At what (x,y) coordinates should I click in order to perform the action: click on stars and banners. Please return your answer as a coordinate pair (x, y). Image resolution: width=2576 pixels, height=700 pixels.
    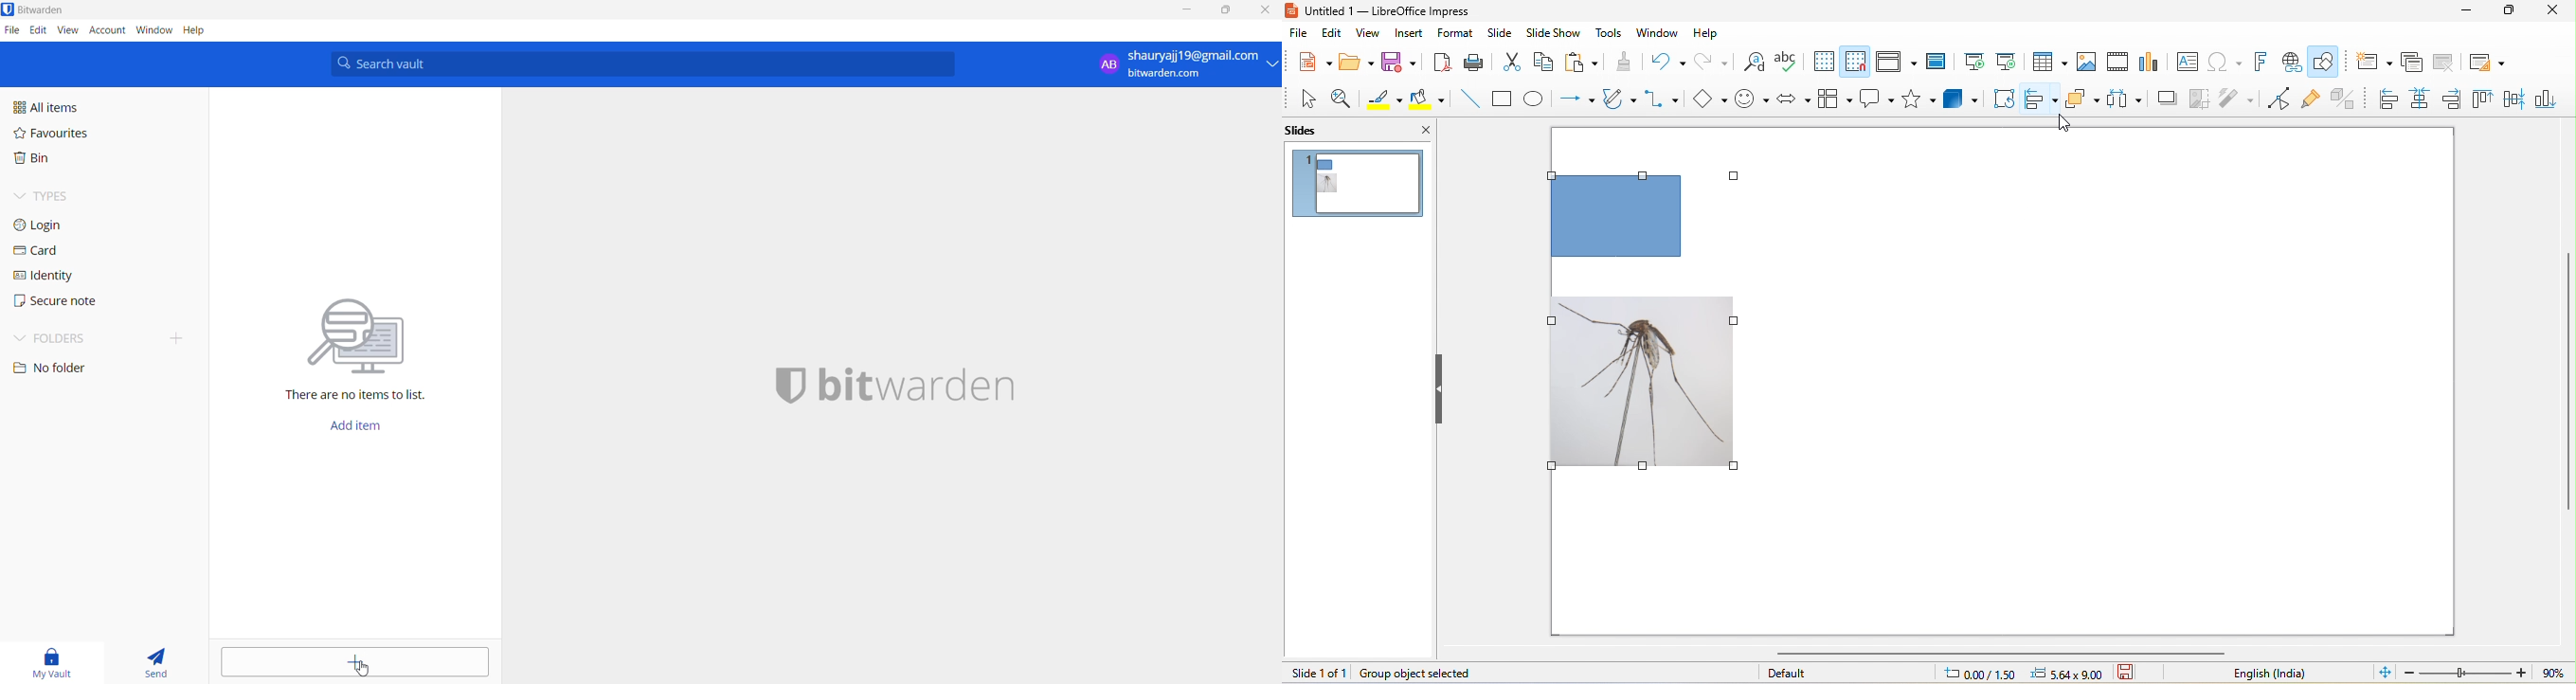
    Looking at the image, I should click on (1919, 99).